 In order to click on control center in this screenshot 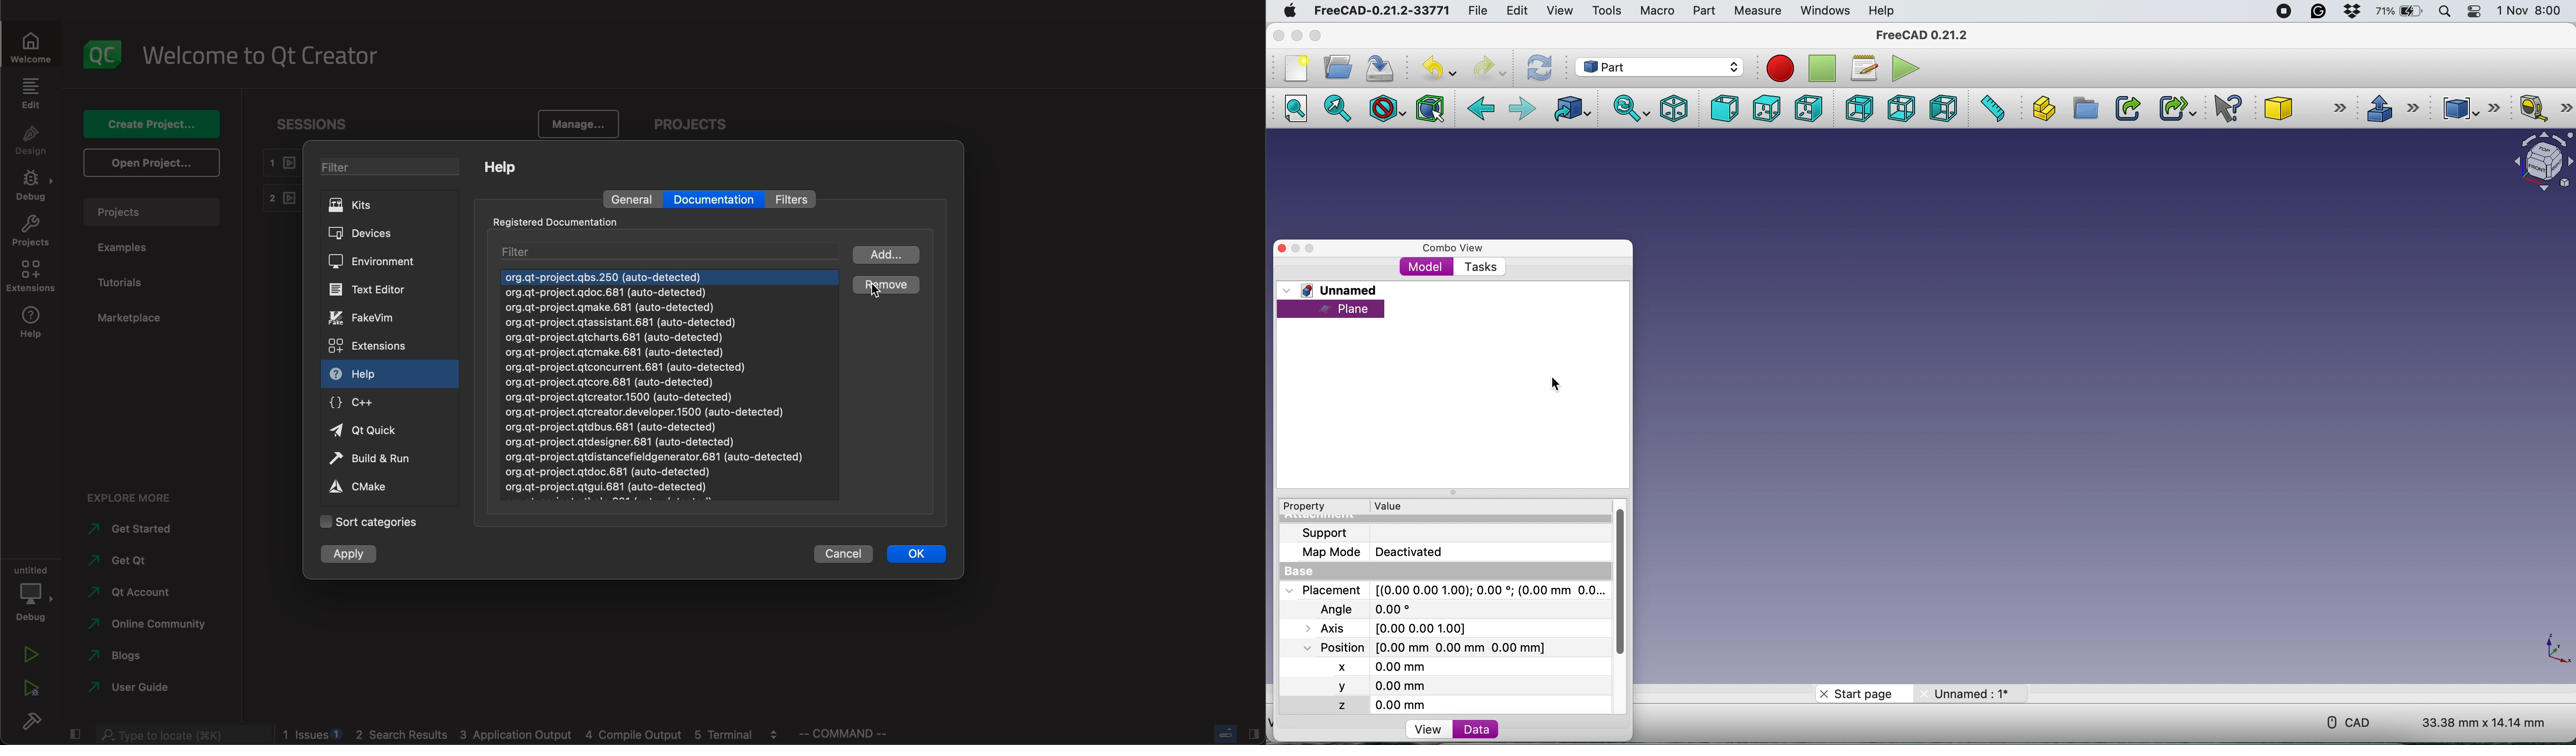, I will do `click(2477, 13)`.